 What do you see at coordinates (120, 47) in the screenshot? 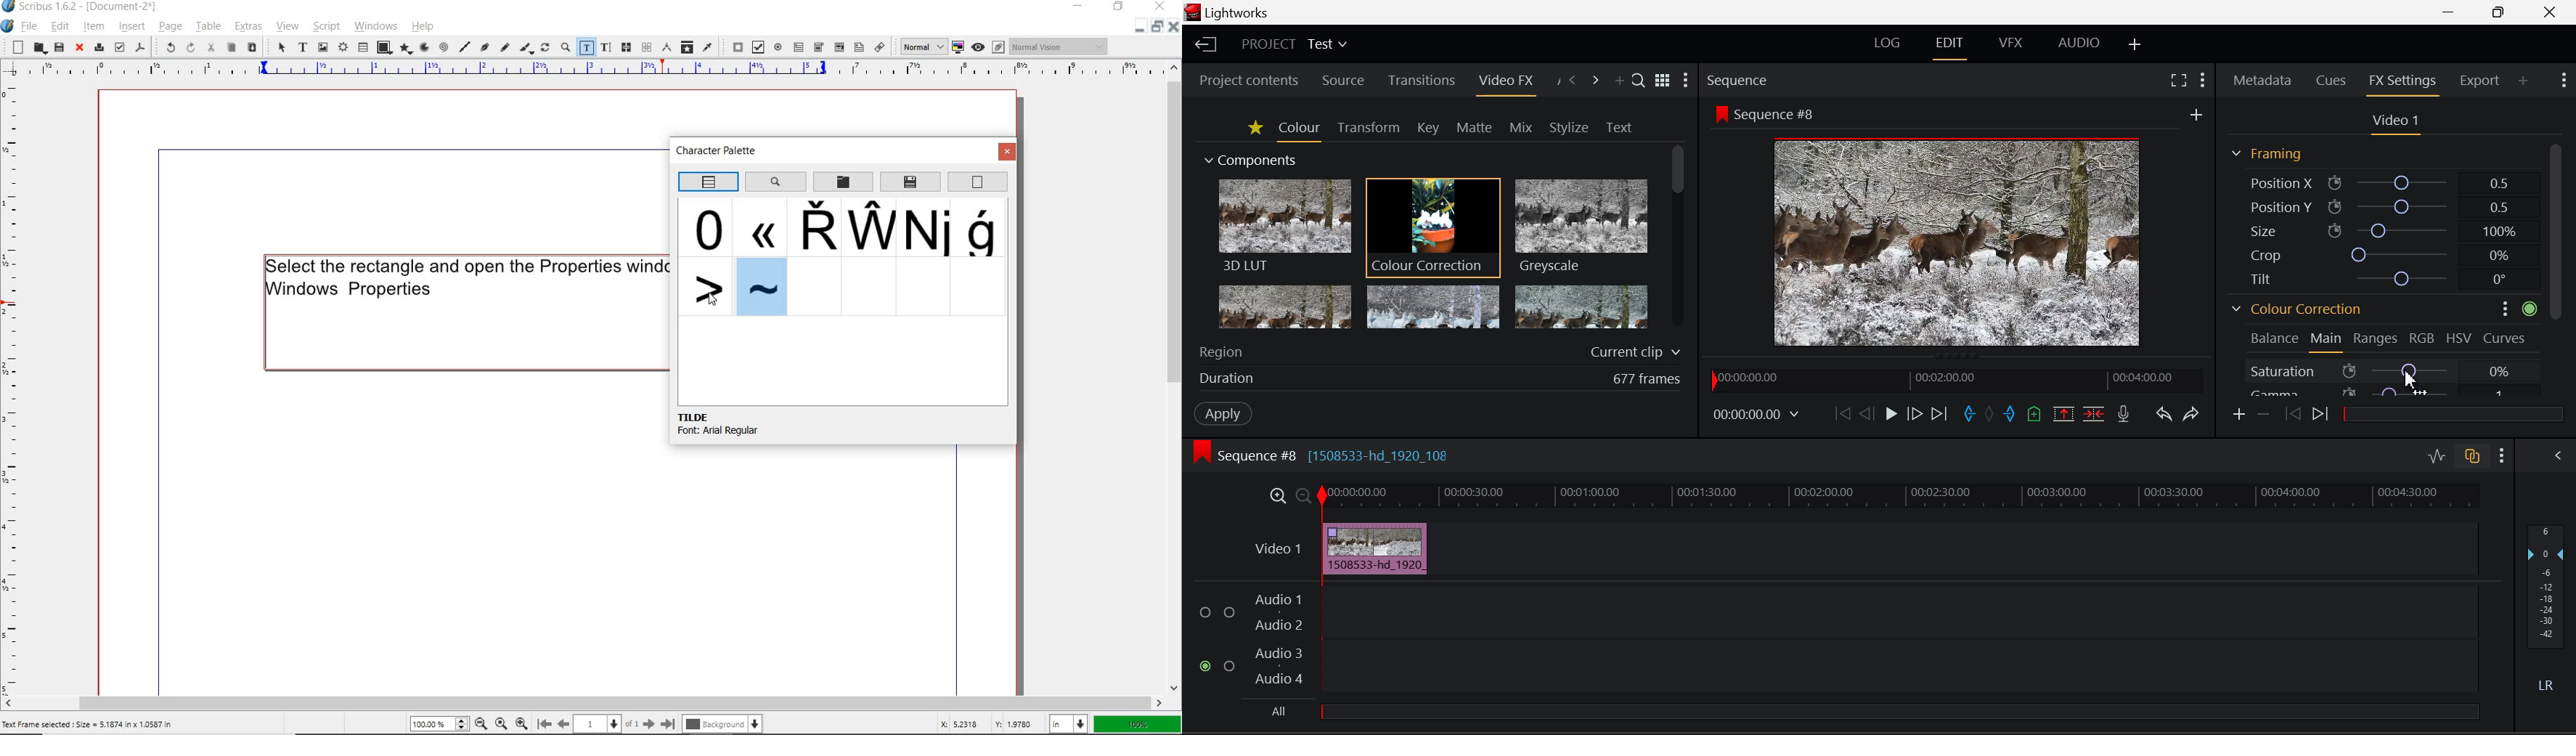
I see `preflight verifier` at bounding box center [120, 47].